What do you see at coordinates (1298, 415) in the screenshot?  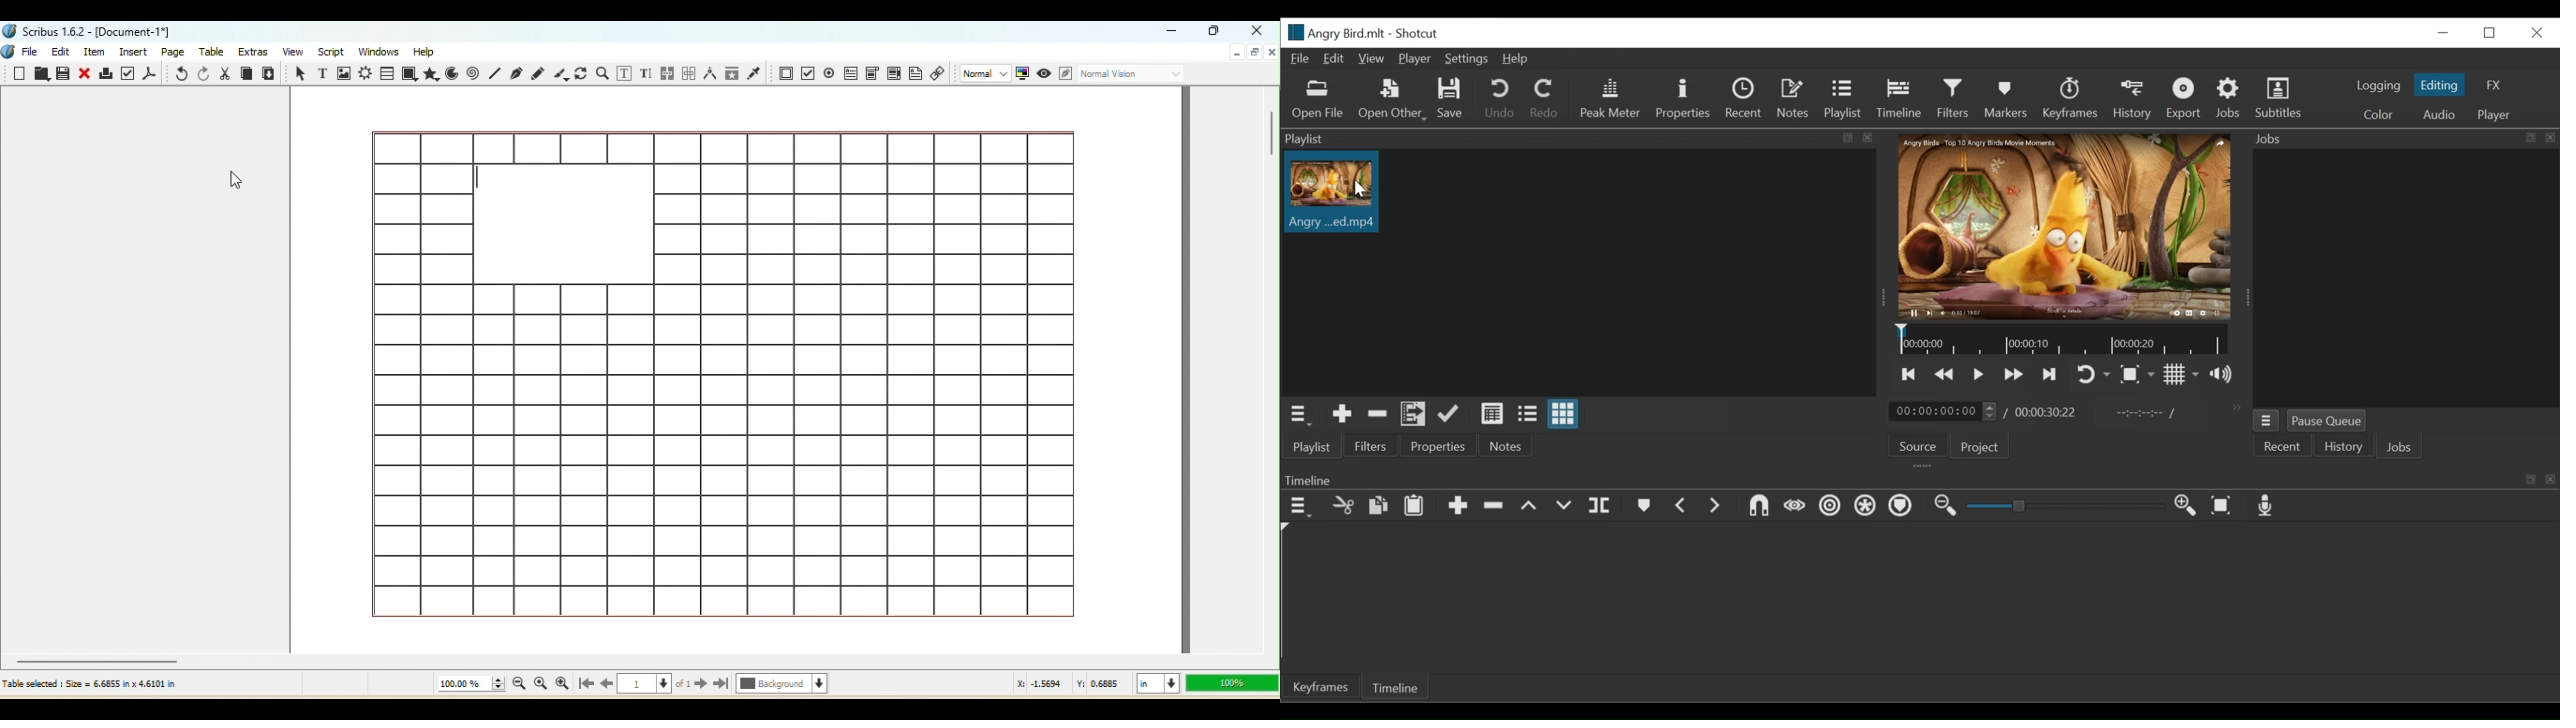 I see `Playlist menu` at bounding box center [1298, 415].